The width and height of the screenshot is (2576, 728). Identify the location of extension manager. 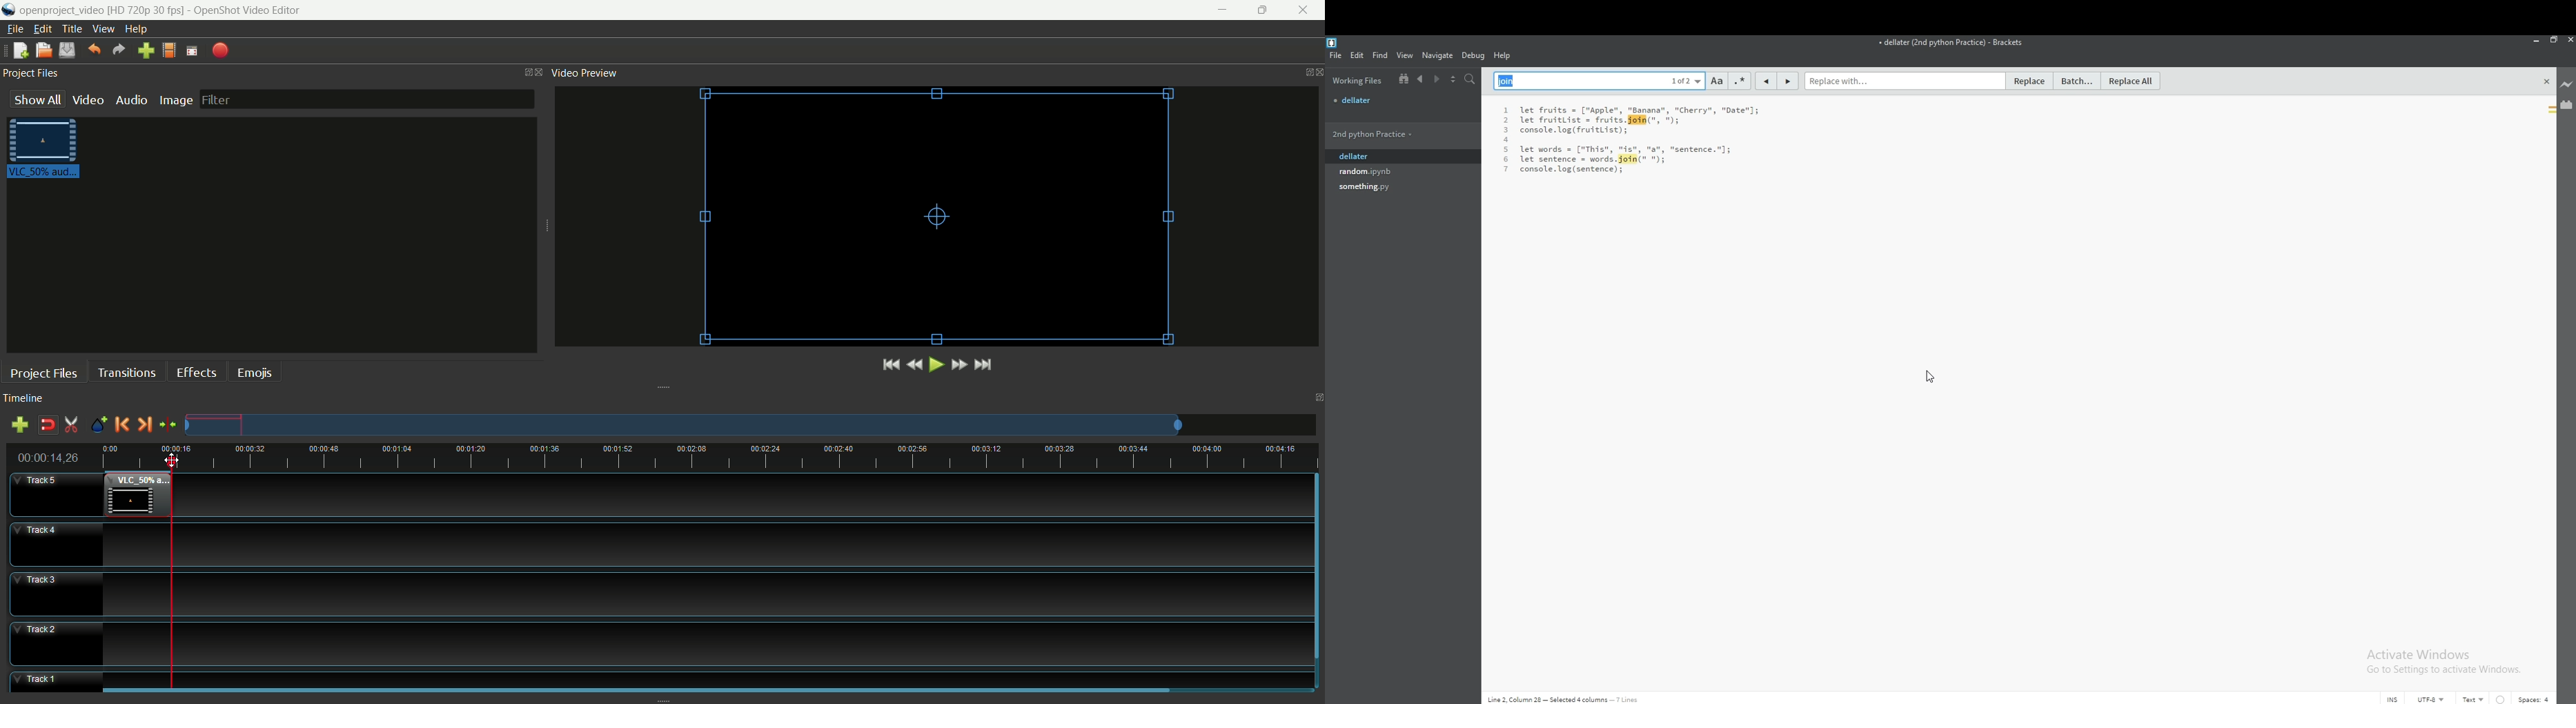
(2566, 104).